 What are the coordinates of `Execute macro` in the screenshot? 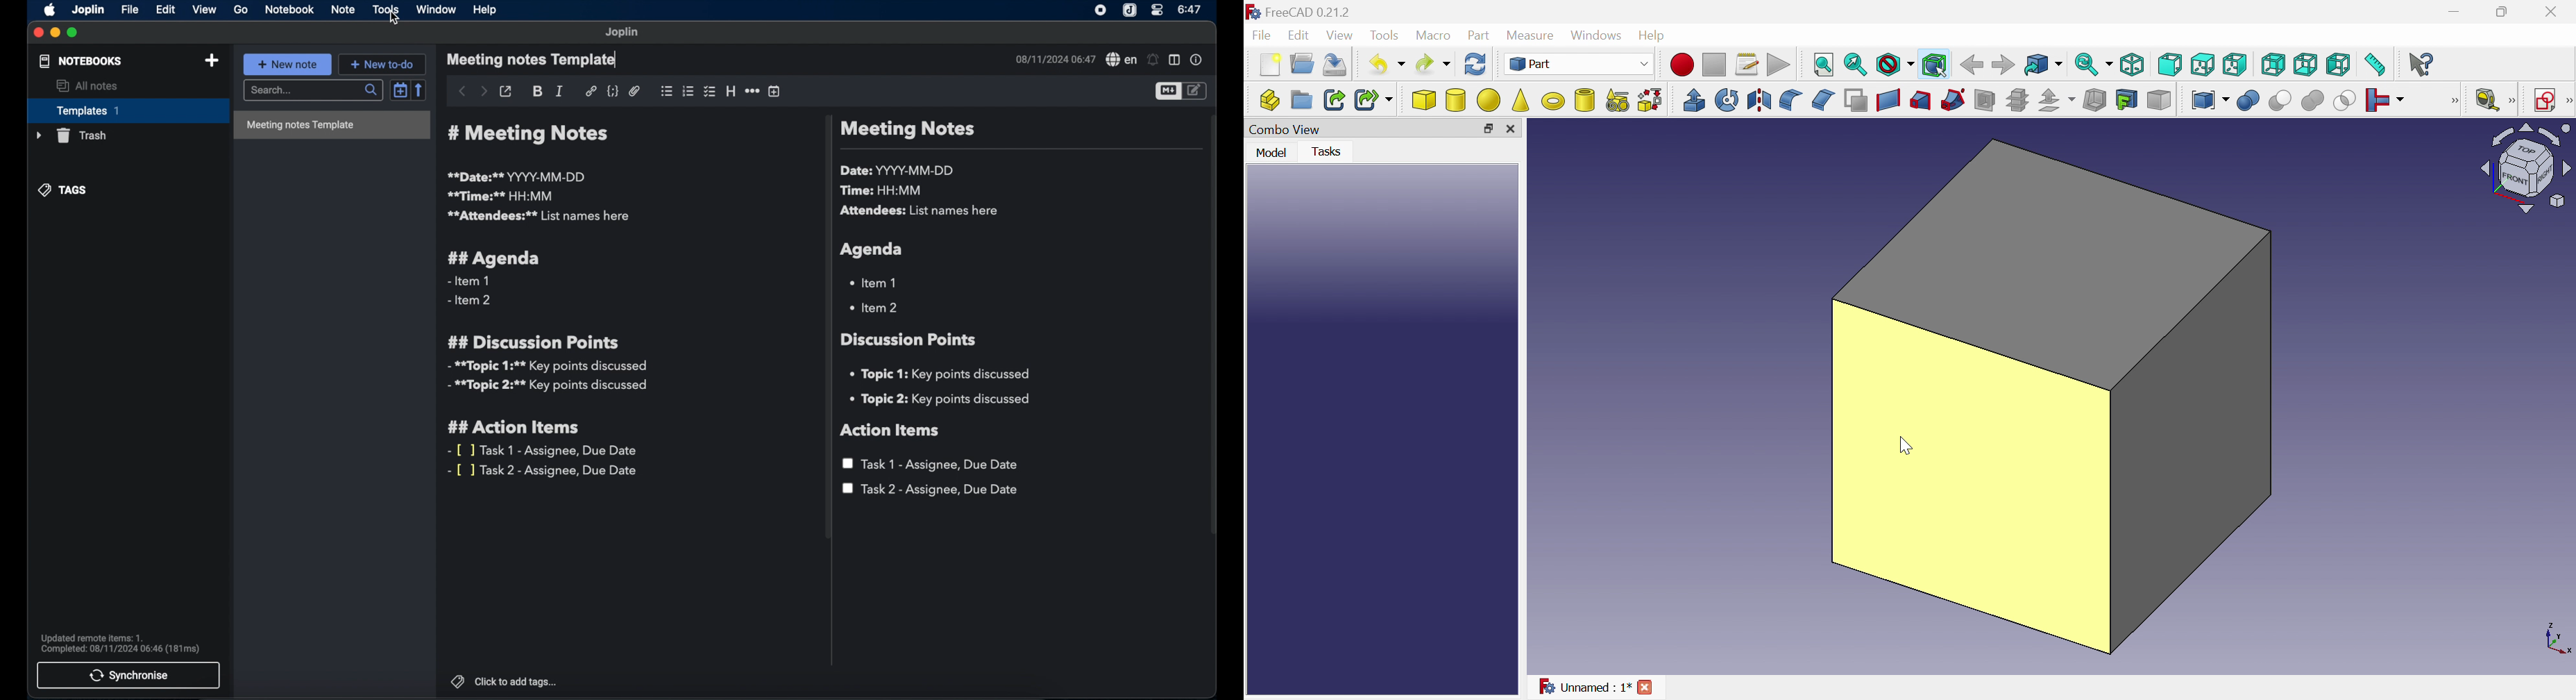 It's located at (1779, 65).